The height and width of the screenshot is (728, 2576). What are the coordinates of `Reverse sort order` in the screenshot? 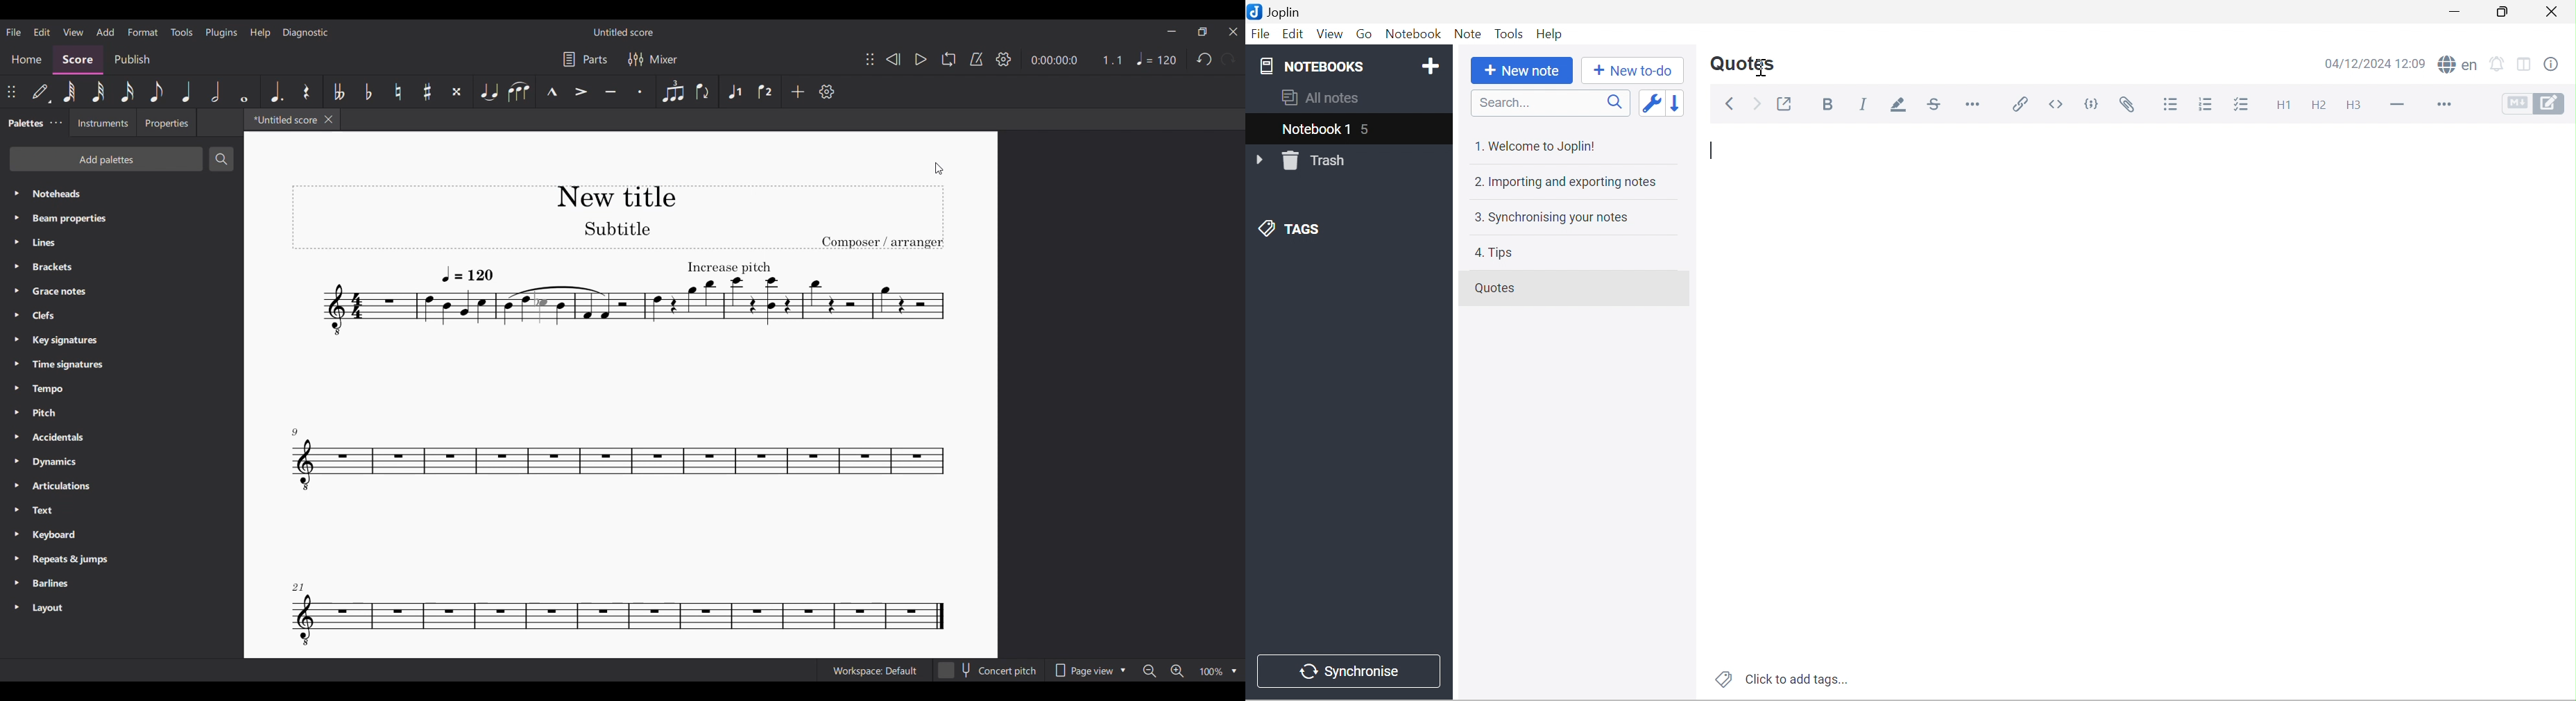 It's located at (1678, 101).